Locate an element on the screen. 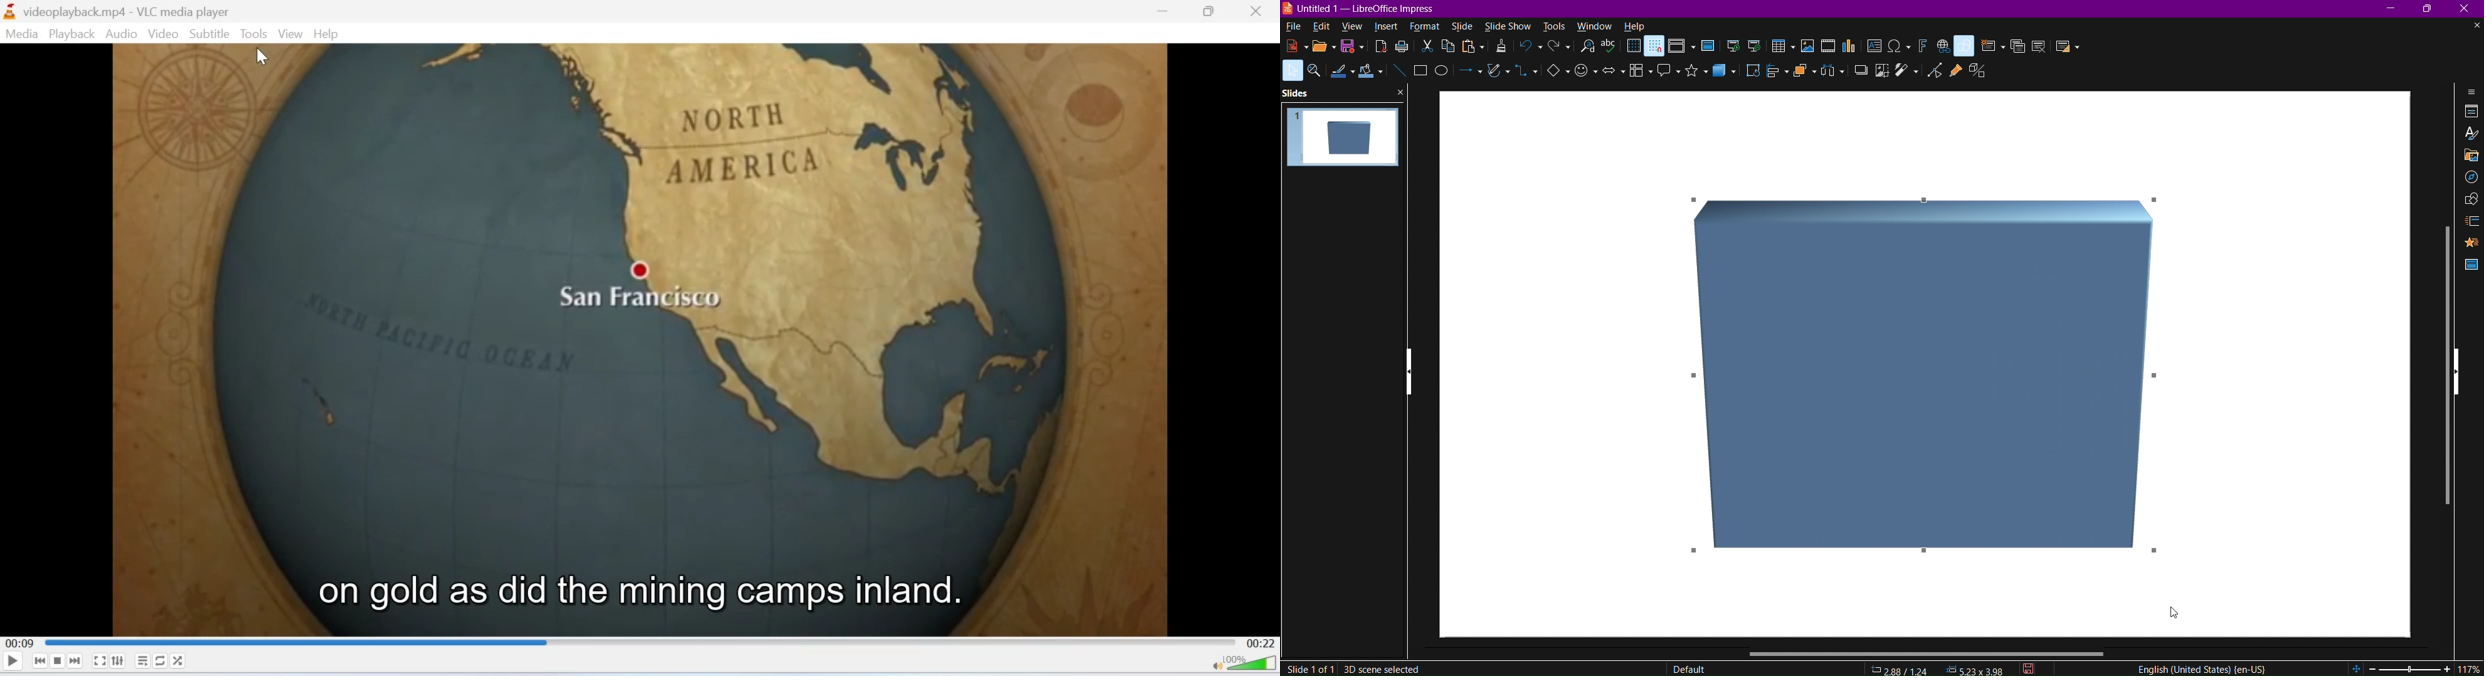 The width and height of the screenshot is (2492, 700). Ellipse is located at coordinates (1445, 76).